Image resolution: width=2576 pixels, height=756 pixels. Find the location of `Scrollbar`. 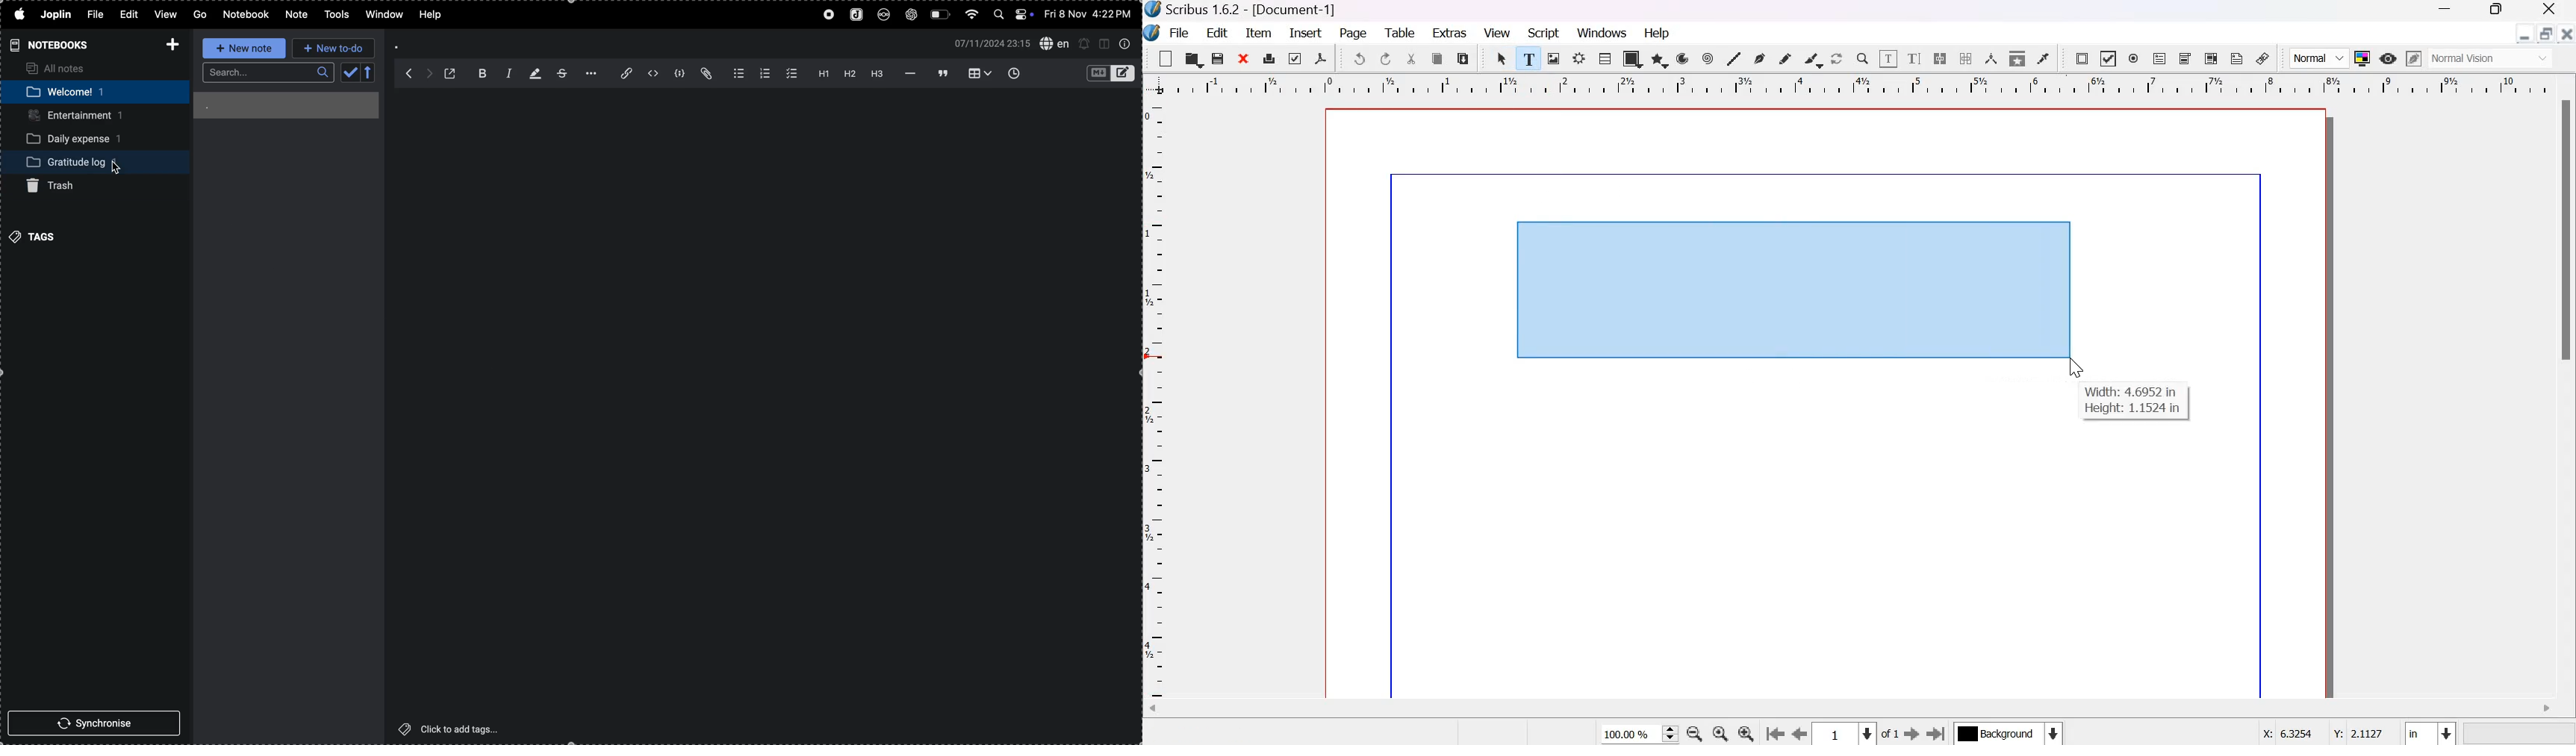

Scrollbar is located at coordinates (2567, 231).